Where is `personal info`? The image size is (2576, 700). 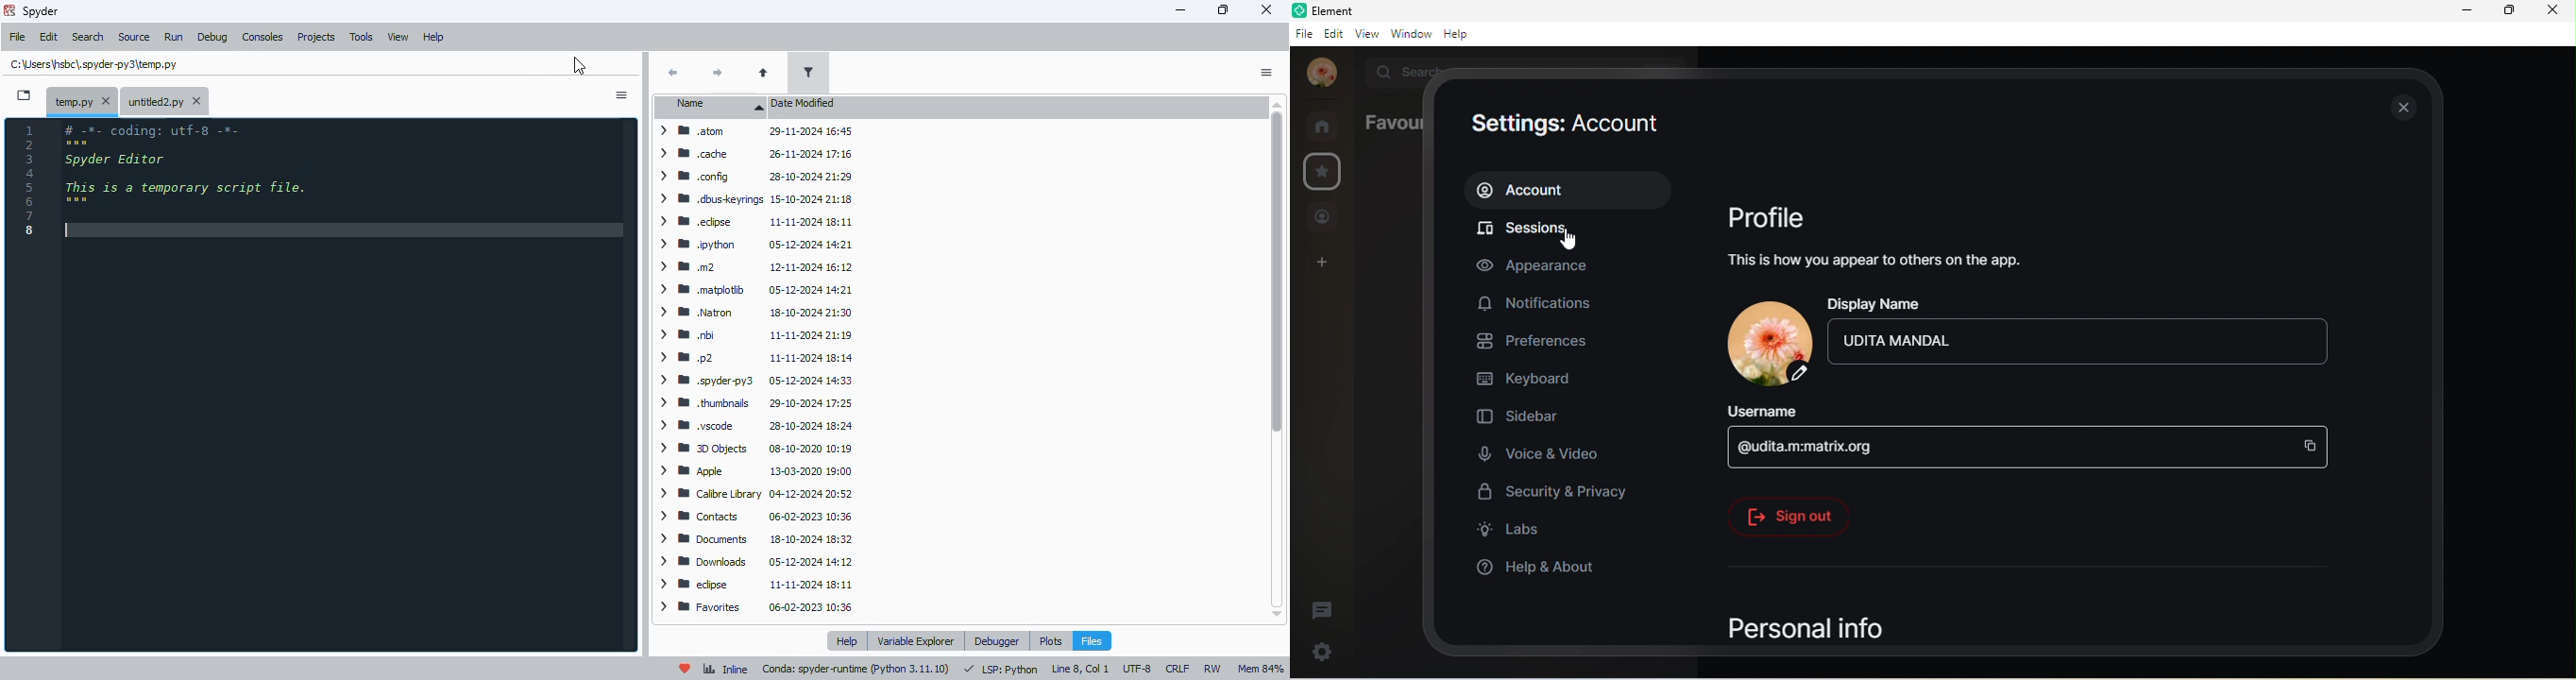
personal info is located at coordinates (1805, 628).